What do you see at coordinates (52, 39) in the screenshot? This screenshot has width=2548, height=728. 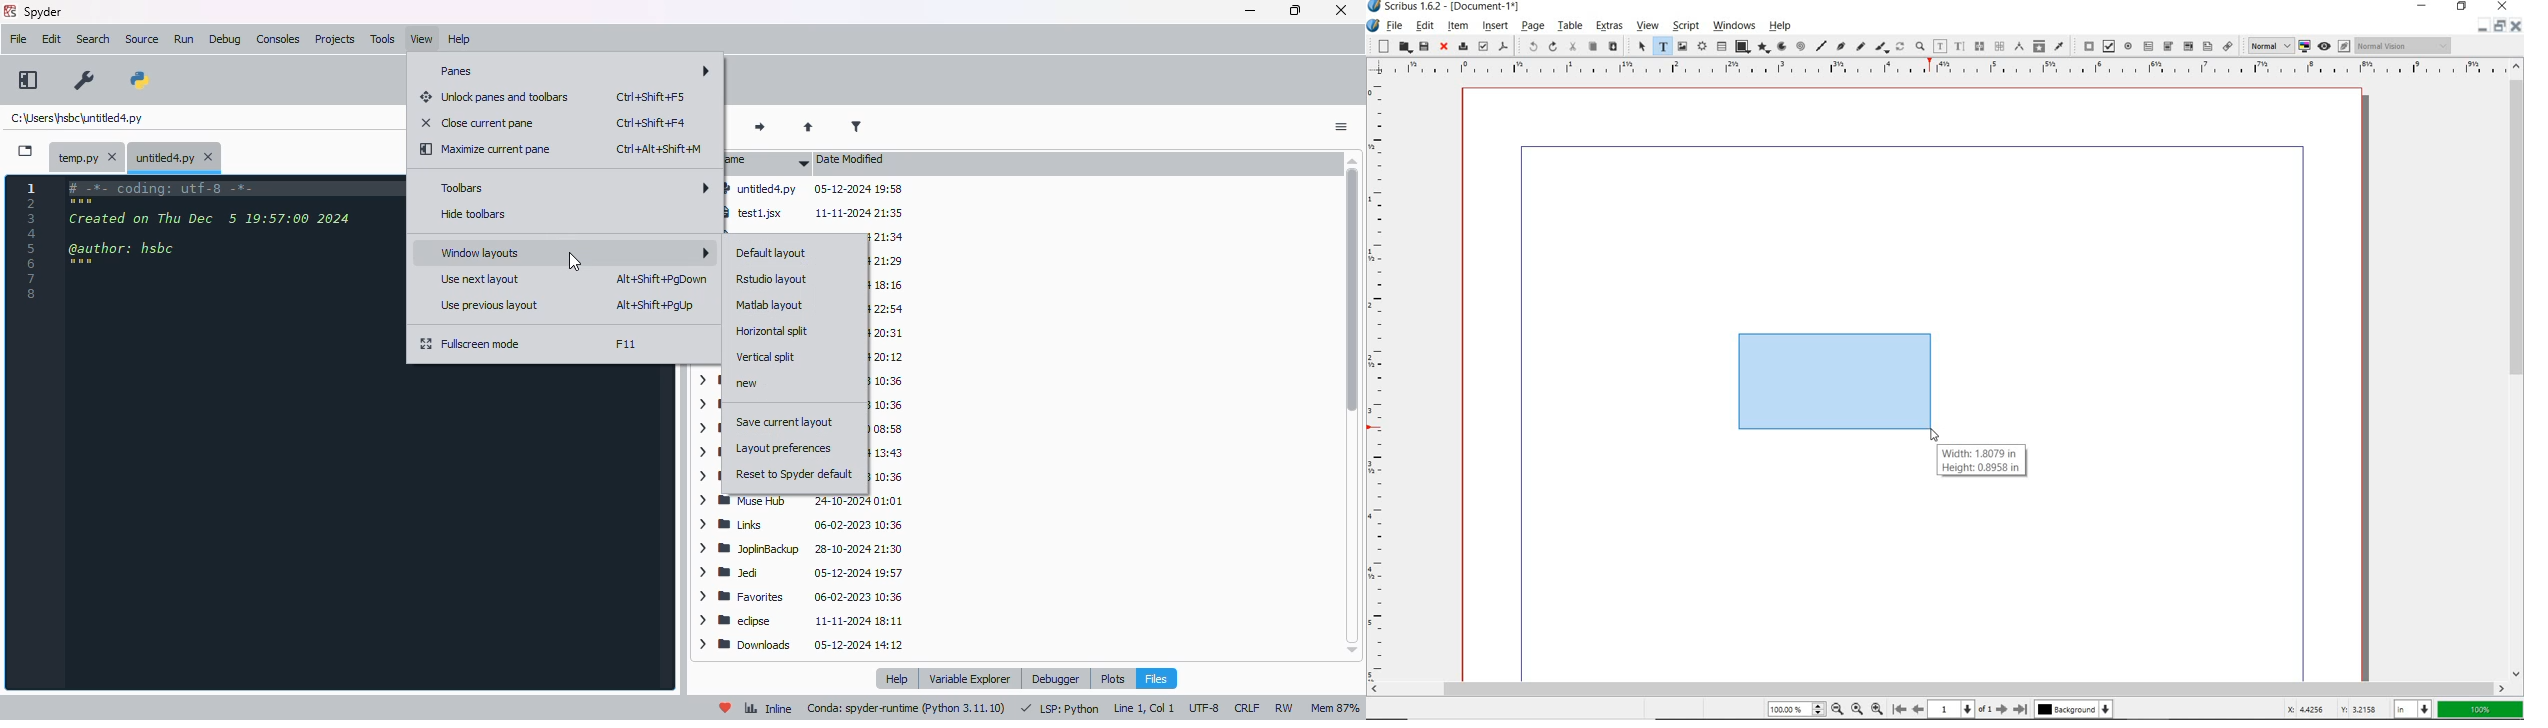 I see `edit` at bounding box center [52, 39].